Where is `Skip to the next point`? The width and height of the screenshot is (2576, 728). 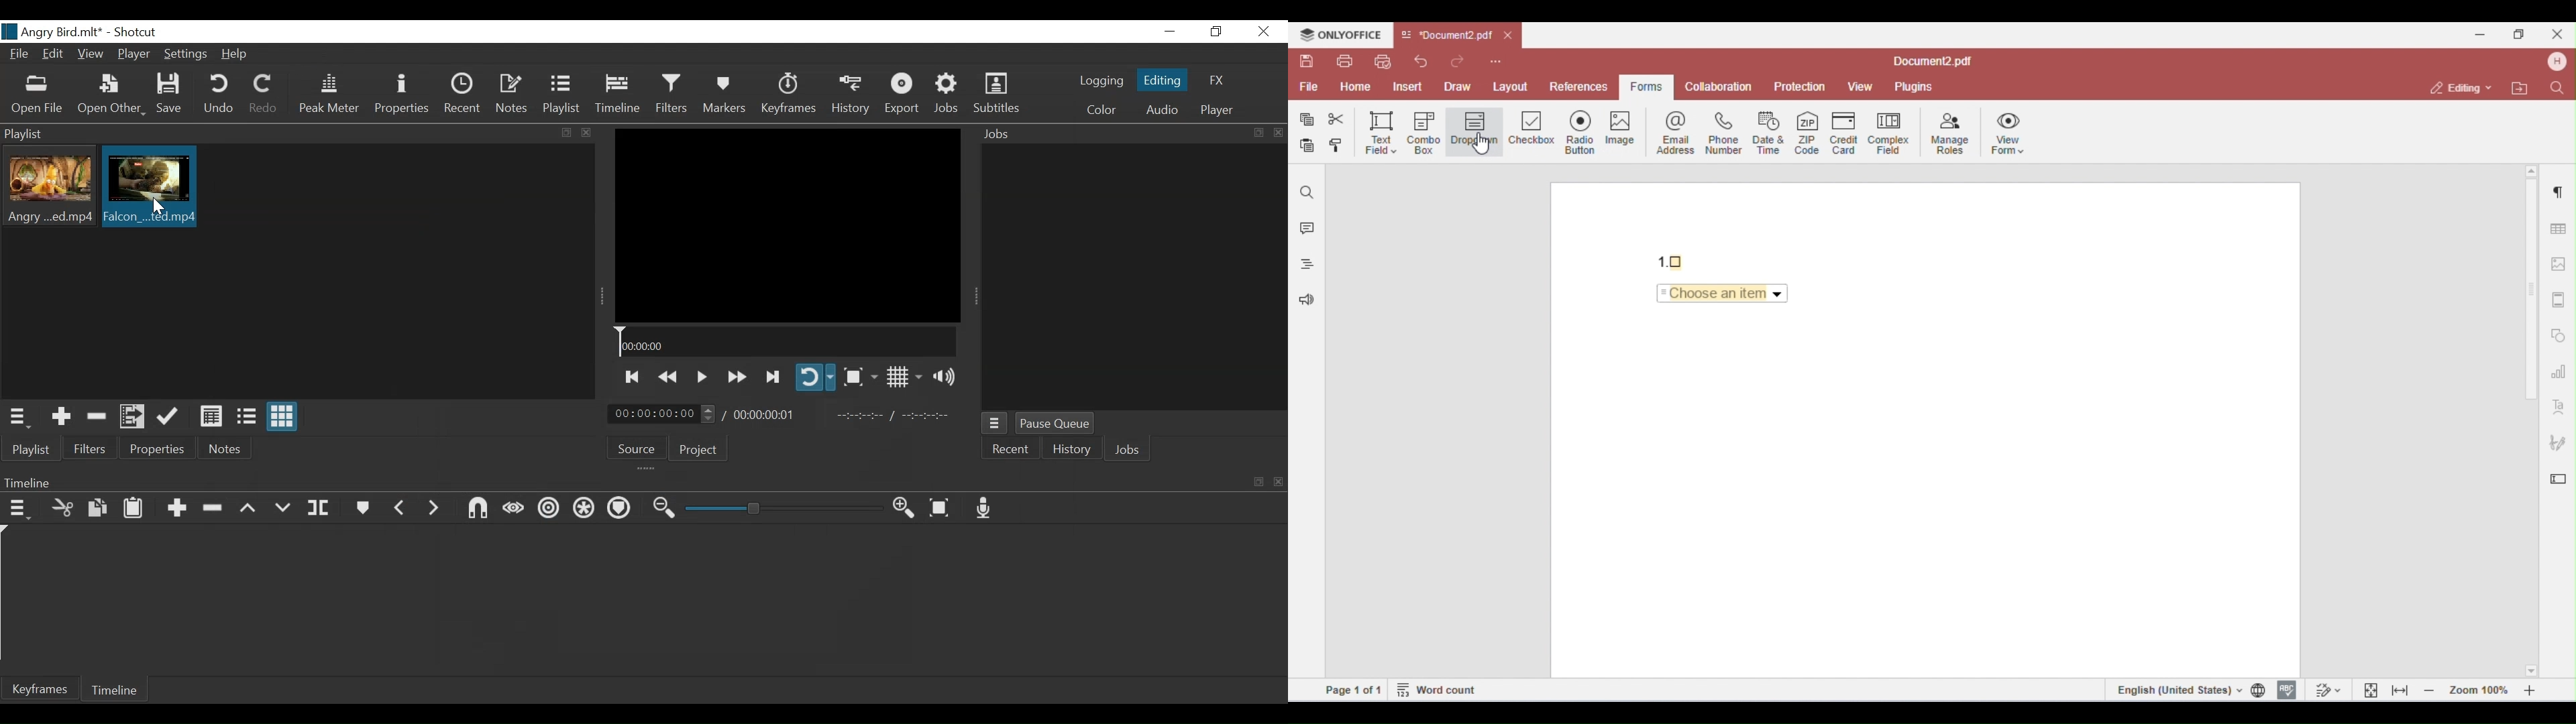 Skip to the next point is located at coordinates (773, 377).